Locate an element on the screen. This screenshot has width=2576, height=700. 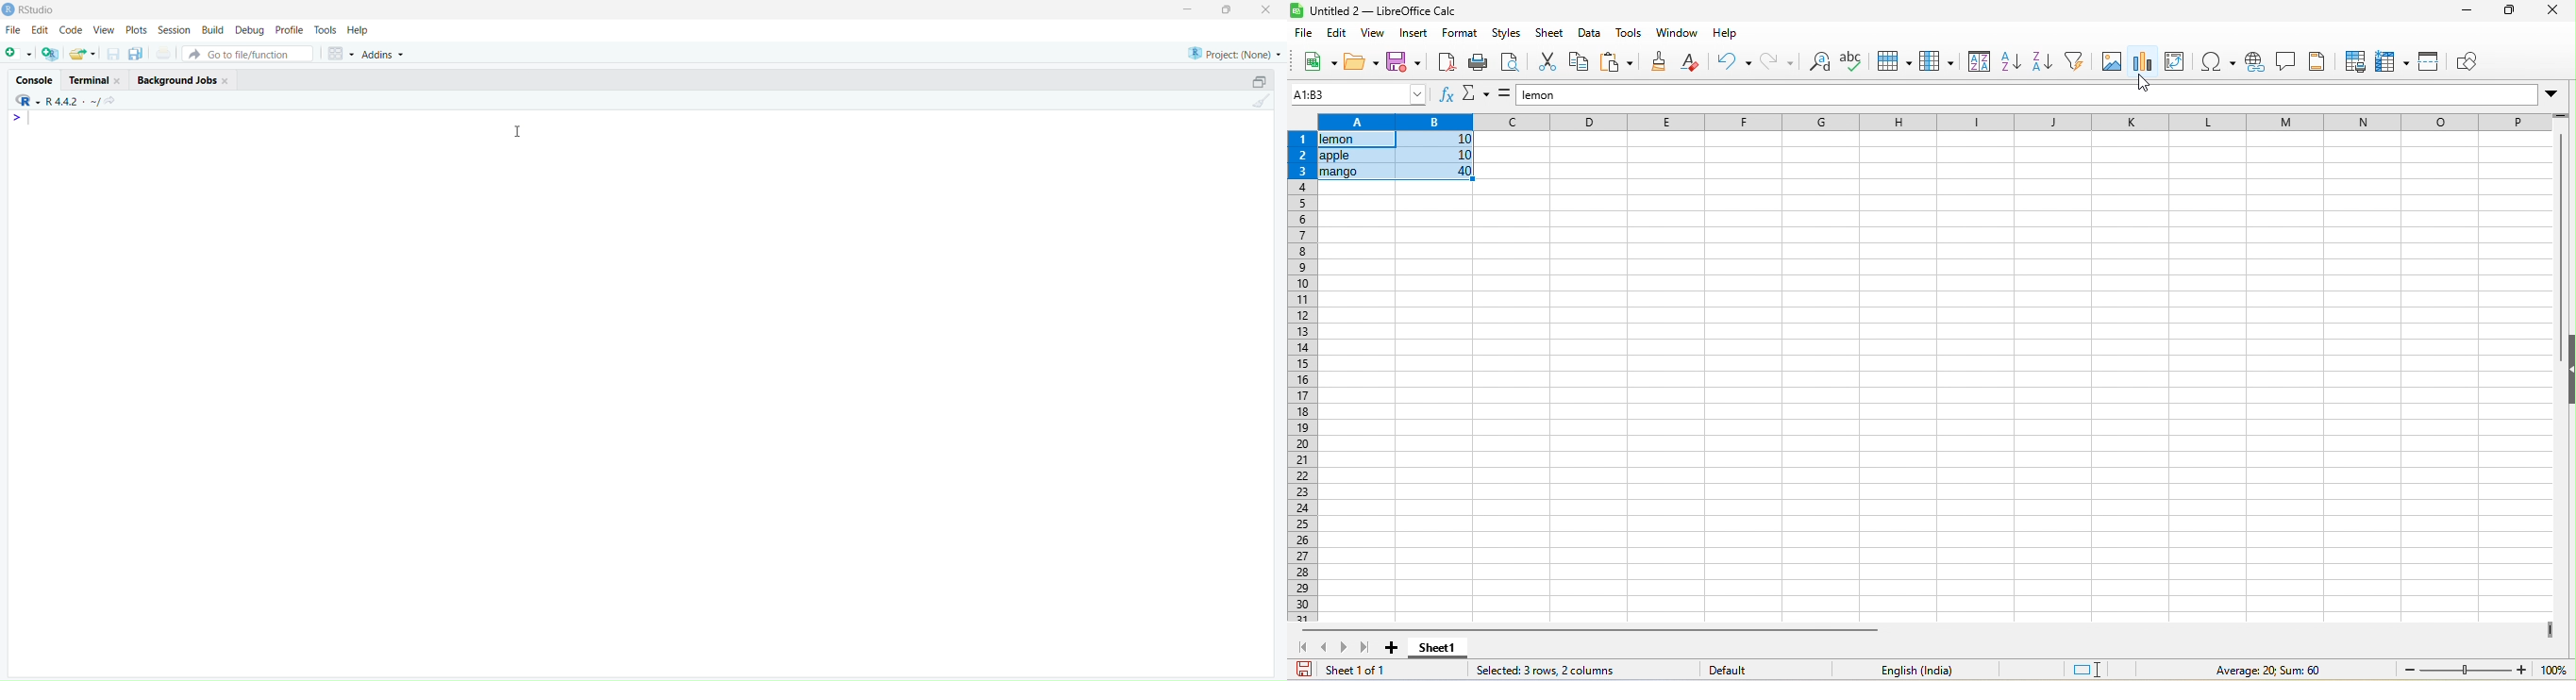
tools is located at coordinates (325, 29).